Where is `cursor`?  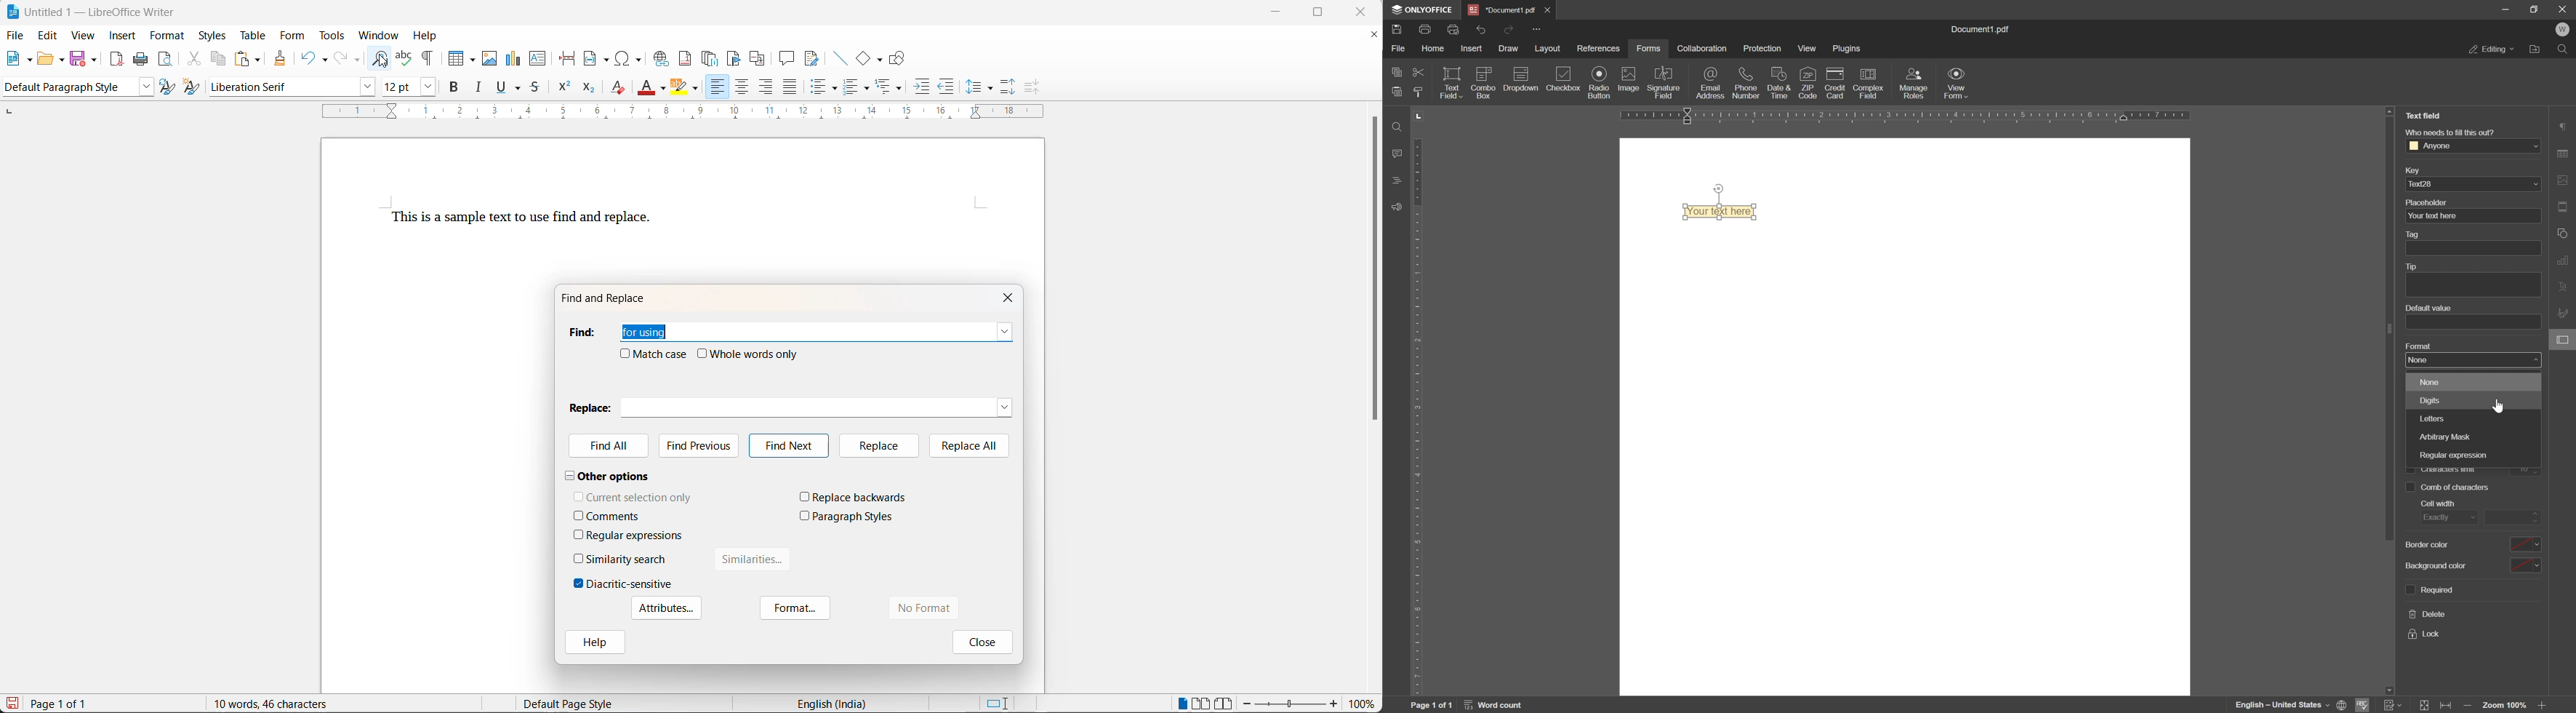 cursor is located at coordinates (2499, 405).